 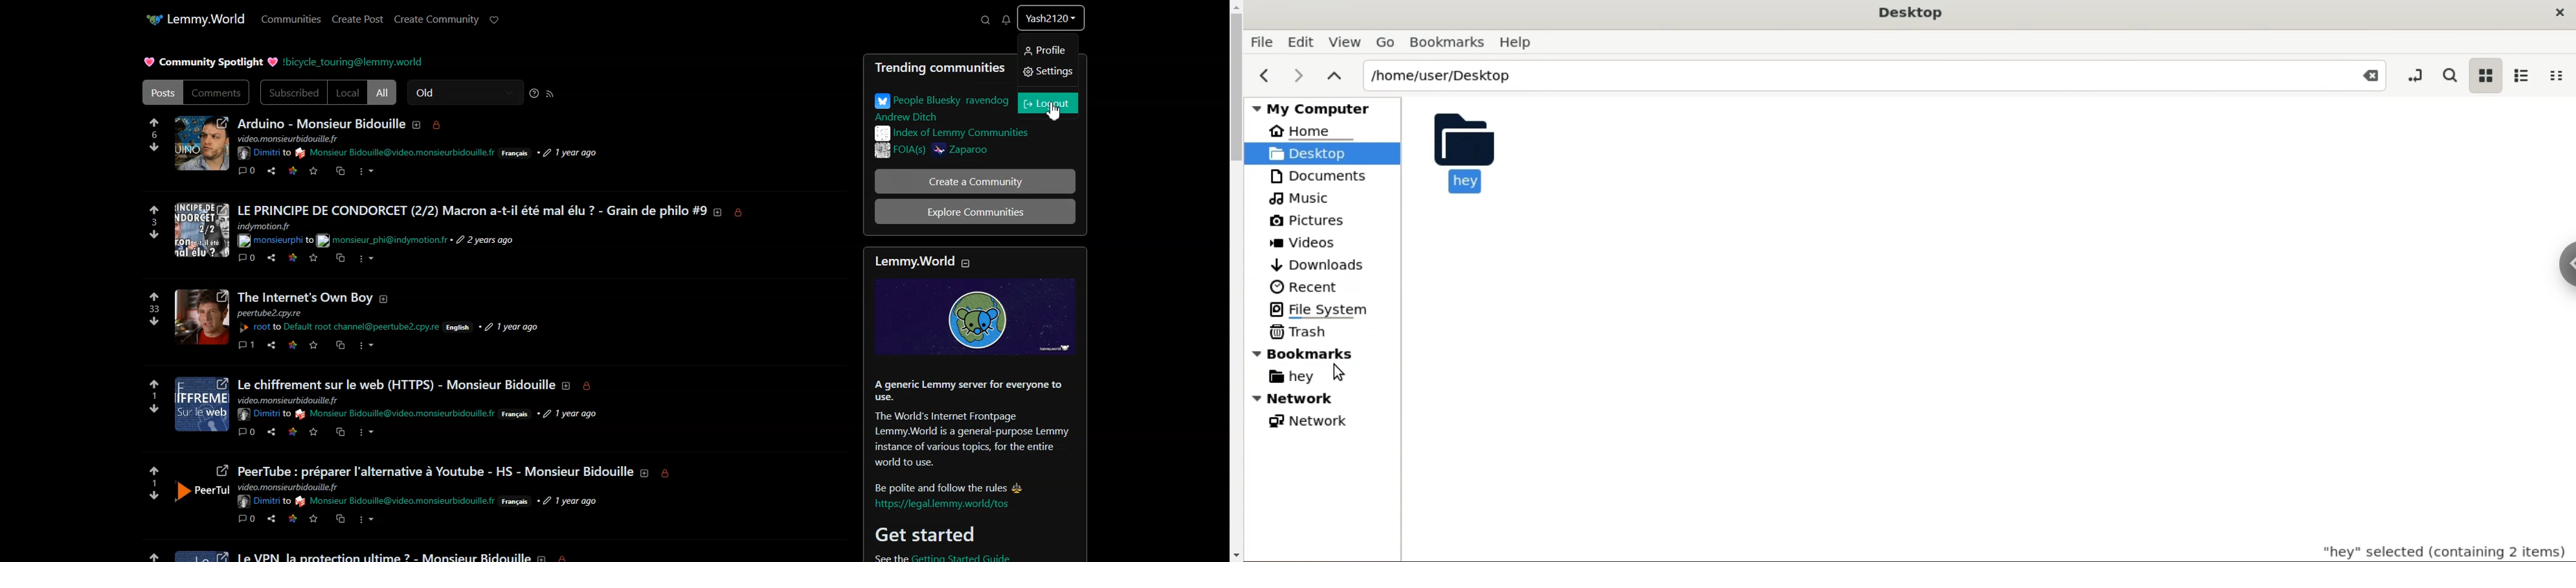 What do you see at coordinates (578, 413) in the screenshot?
I see `1 year ago` at bounding box center [578, 413].